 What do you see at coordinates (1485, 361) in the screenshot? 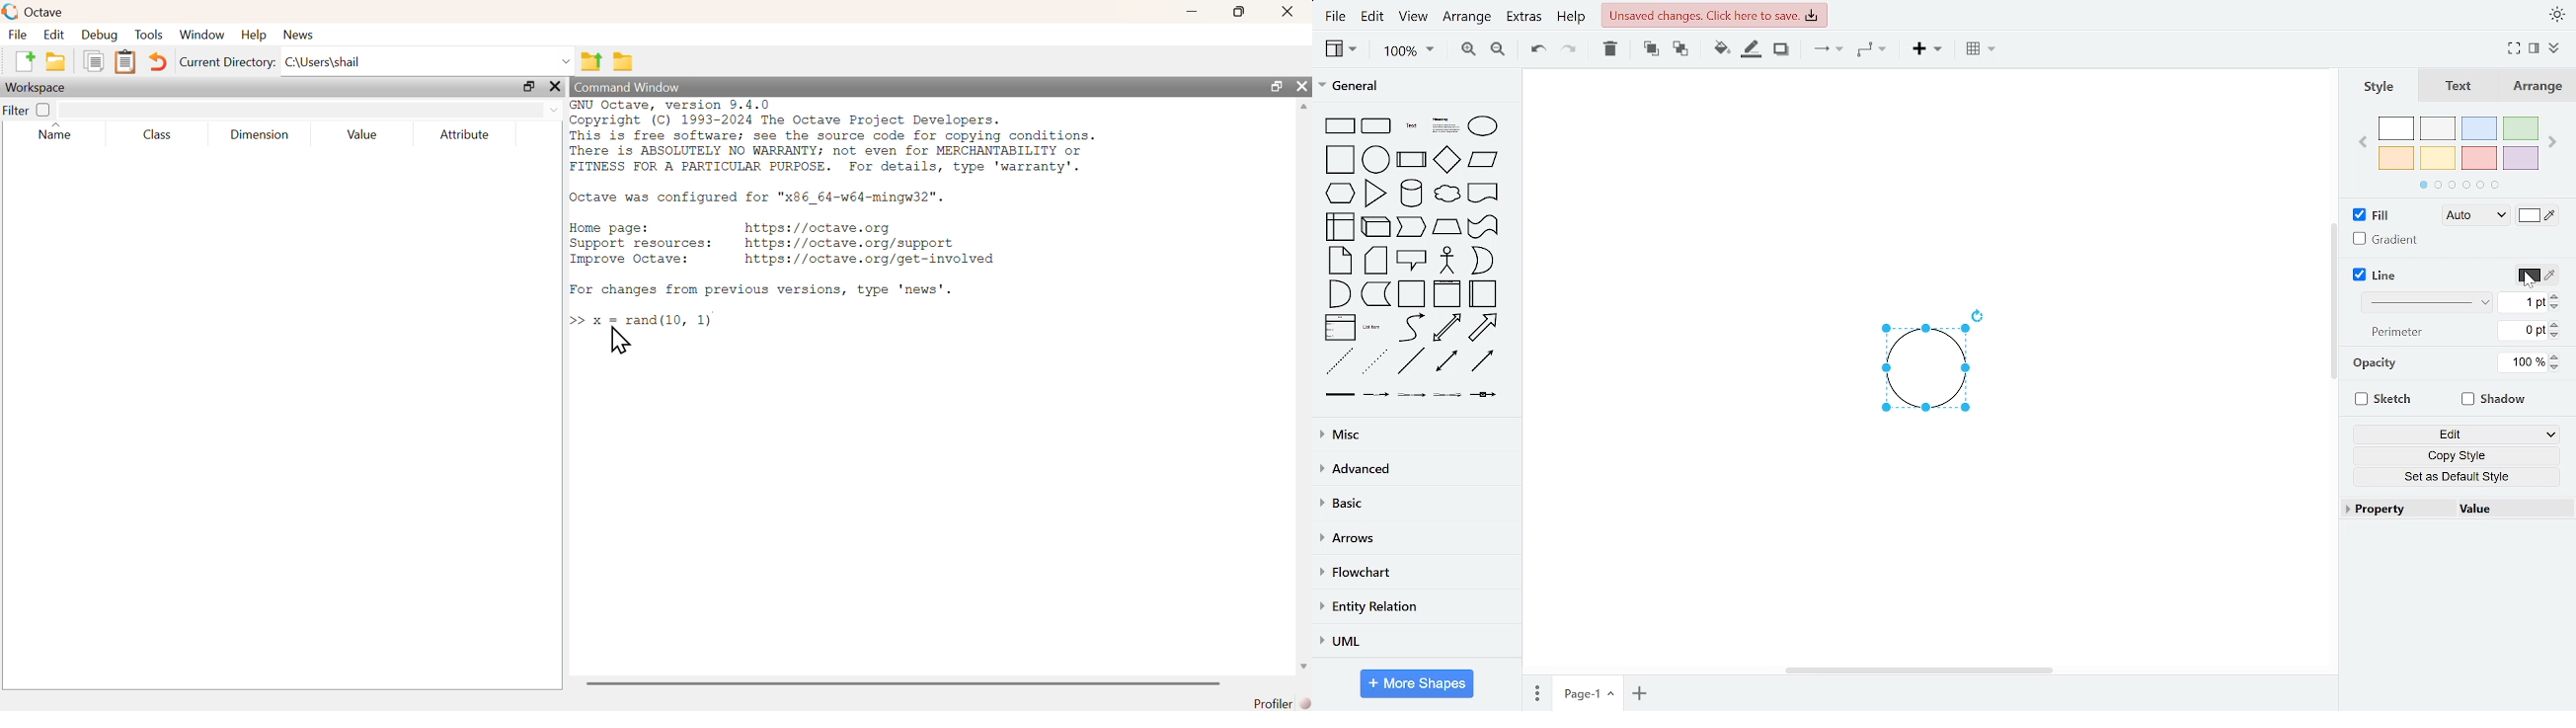
I see `directional connector` at bounding box center [1485, 361].